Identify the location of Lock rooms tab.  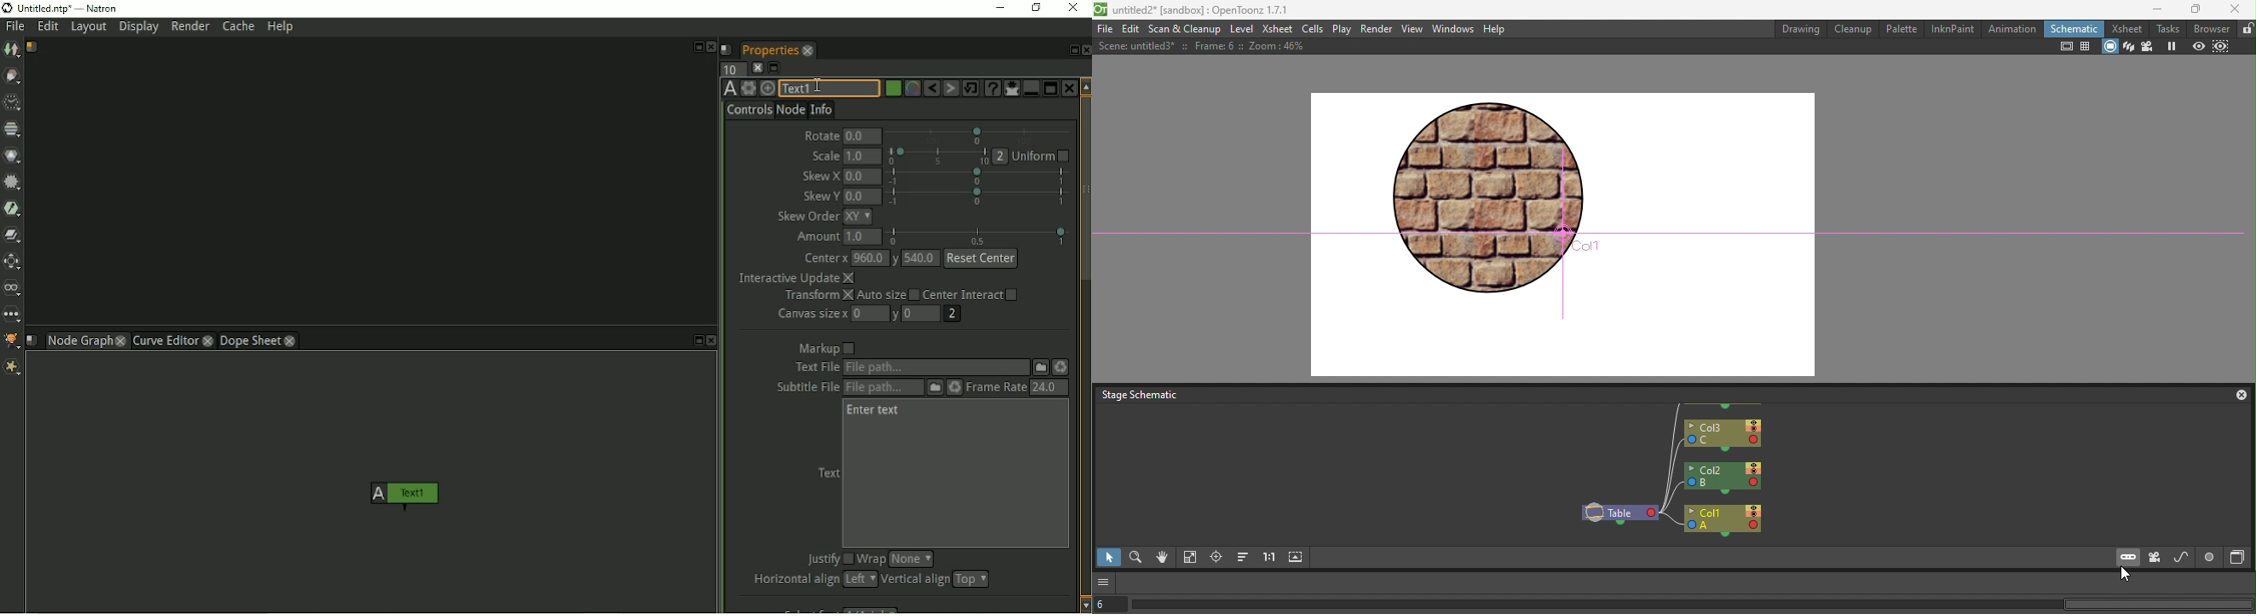
(2248, 29).